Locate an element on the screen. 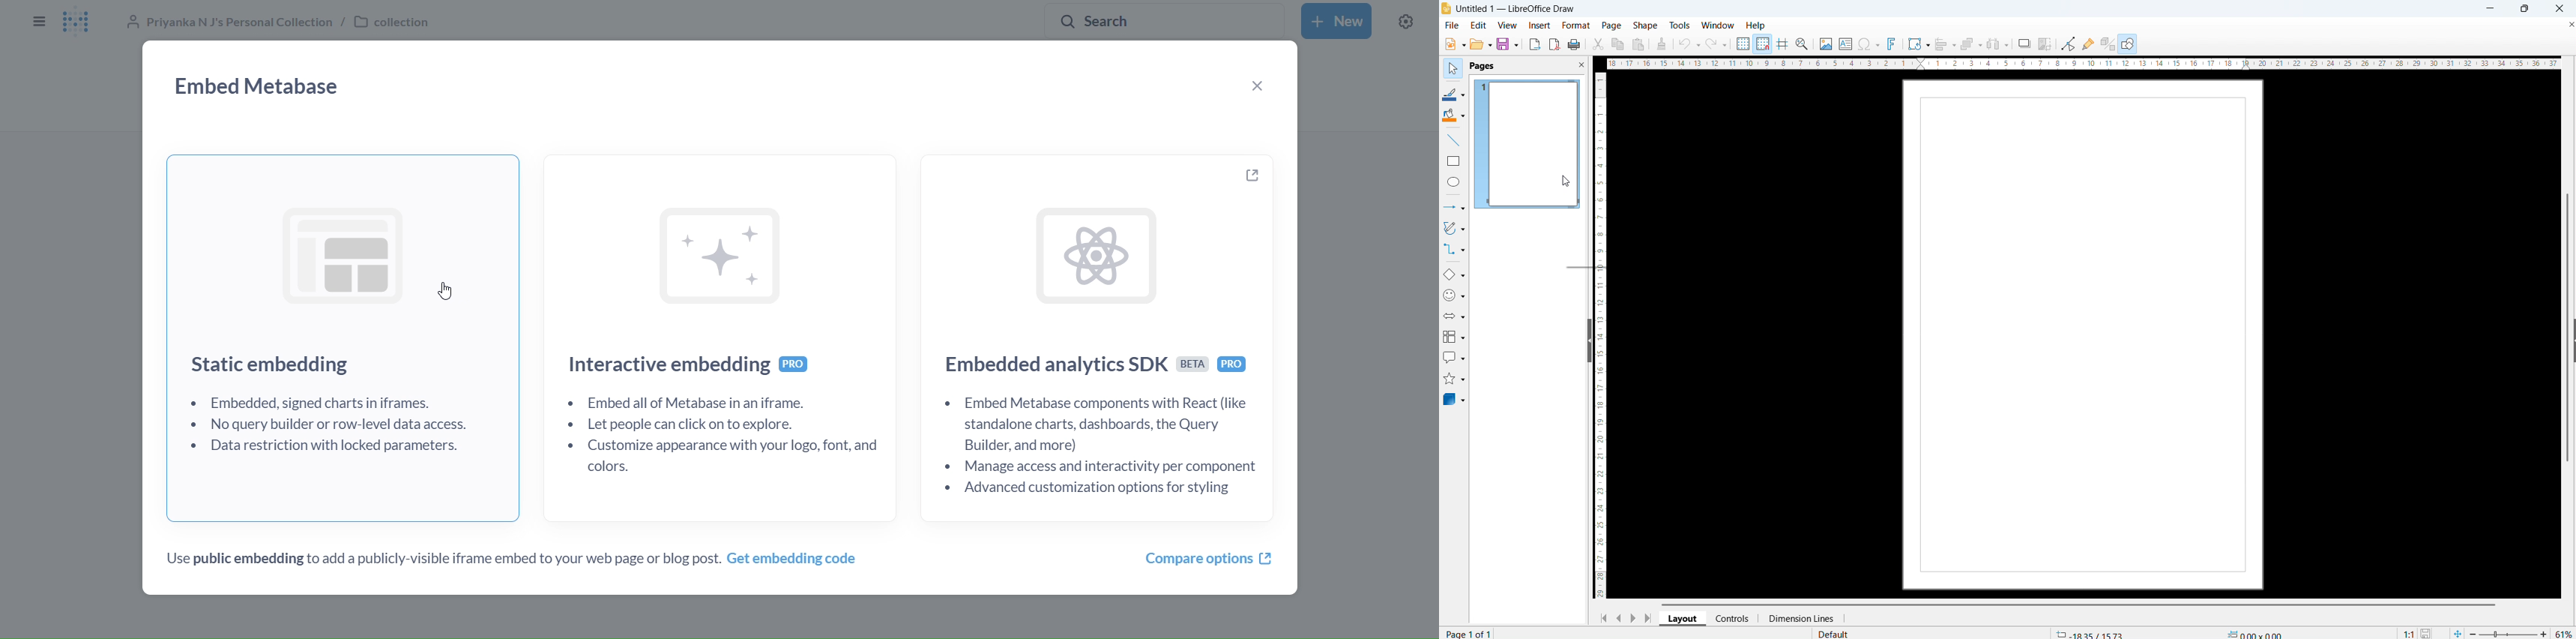  vertical ruler is located at coordinates (1601, 336).